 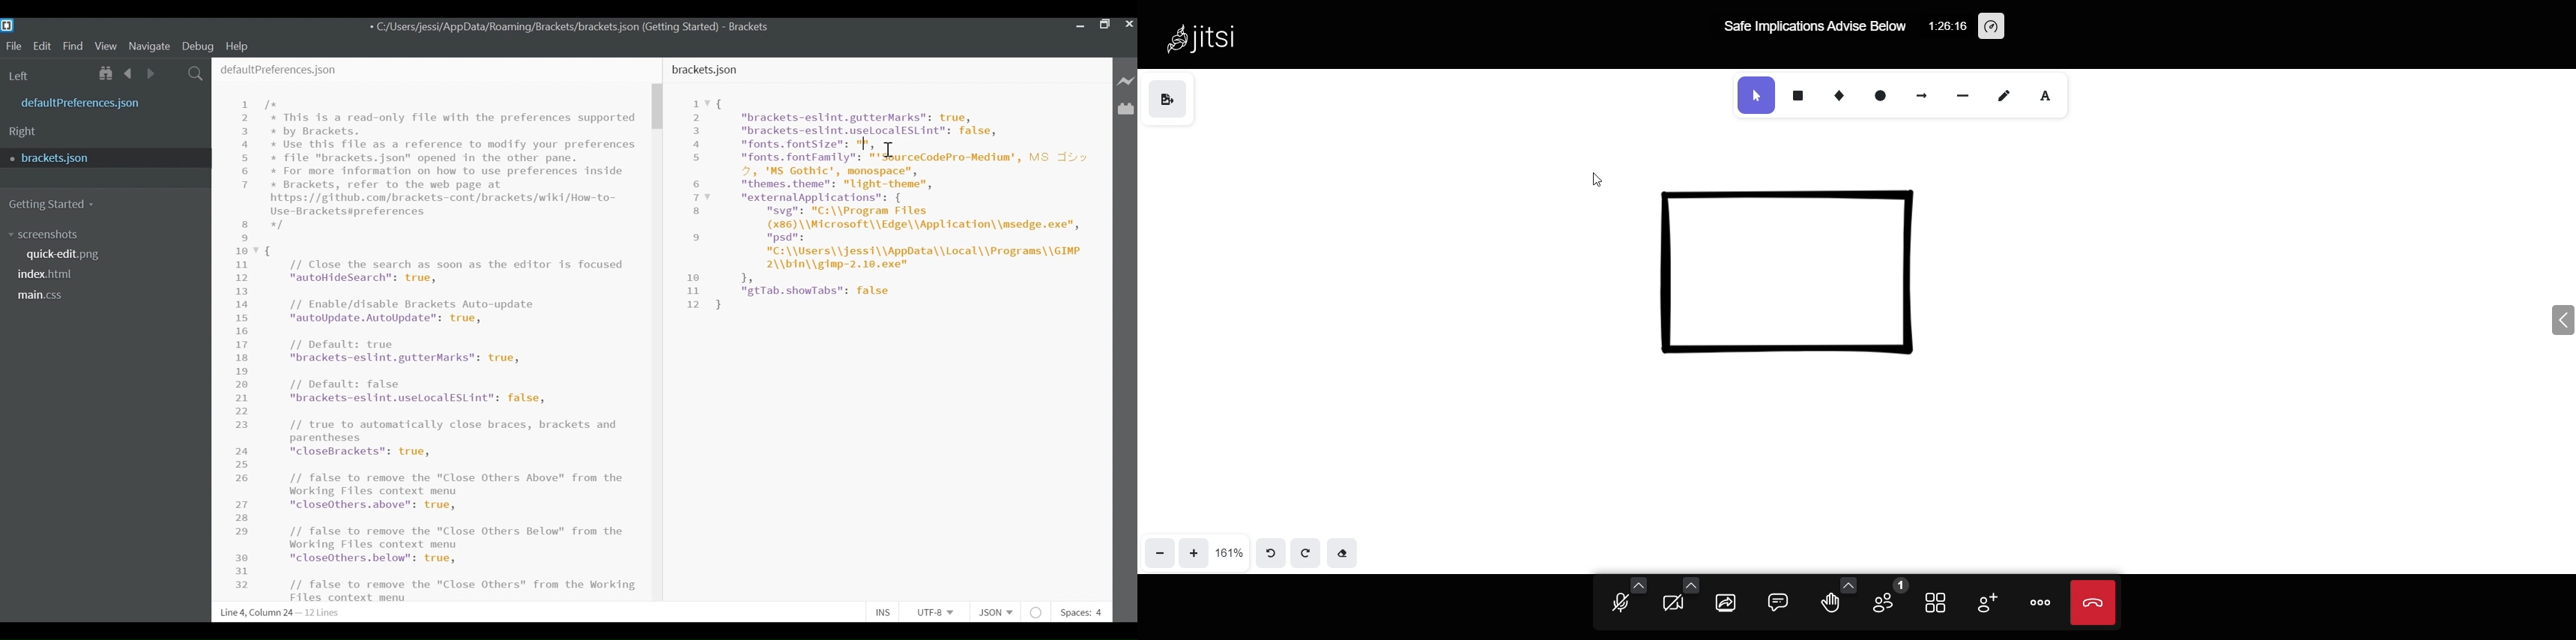 What do you see at coordinates (1889, 597) in the screenshot?
I see `participants` at bounding box center [1889, 597].